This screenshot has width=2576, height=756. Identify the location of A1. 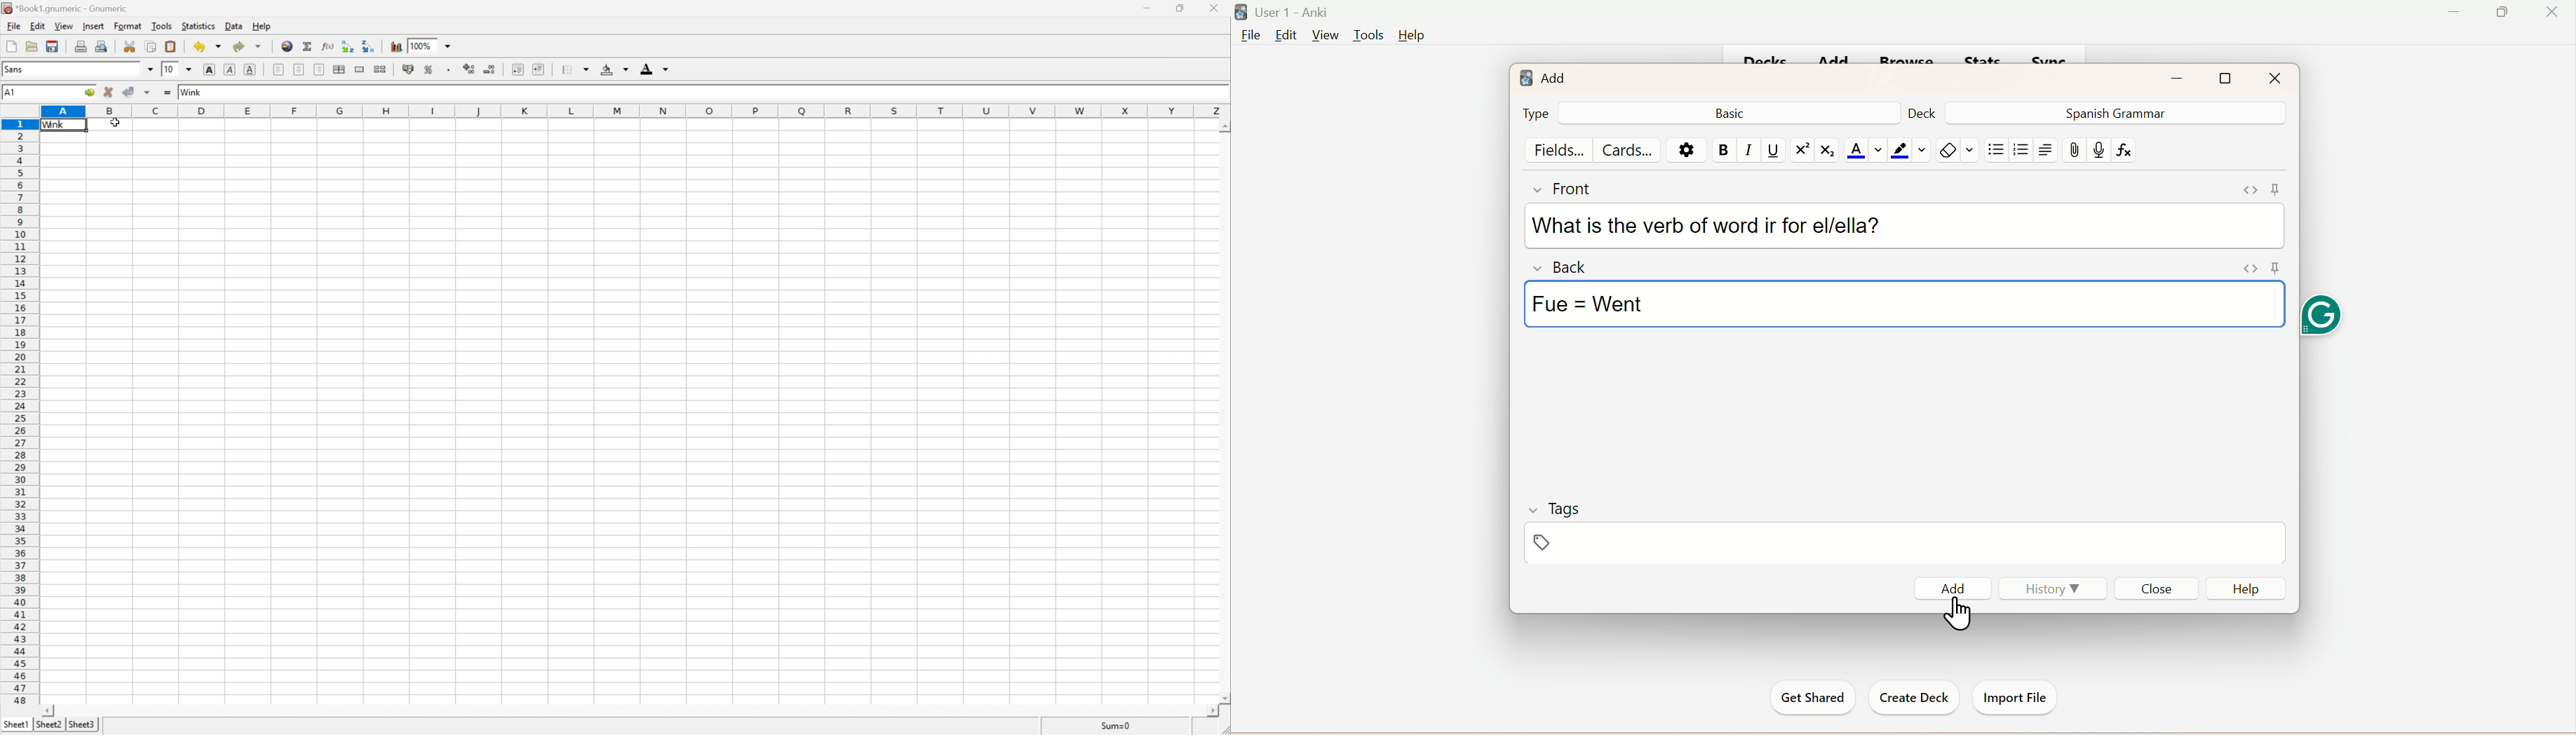
(16, 92).